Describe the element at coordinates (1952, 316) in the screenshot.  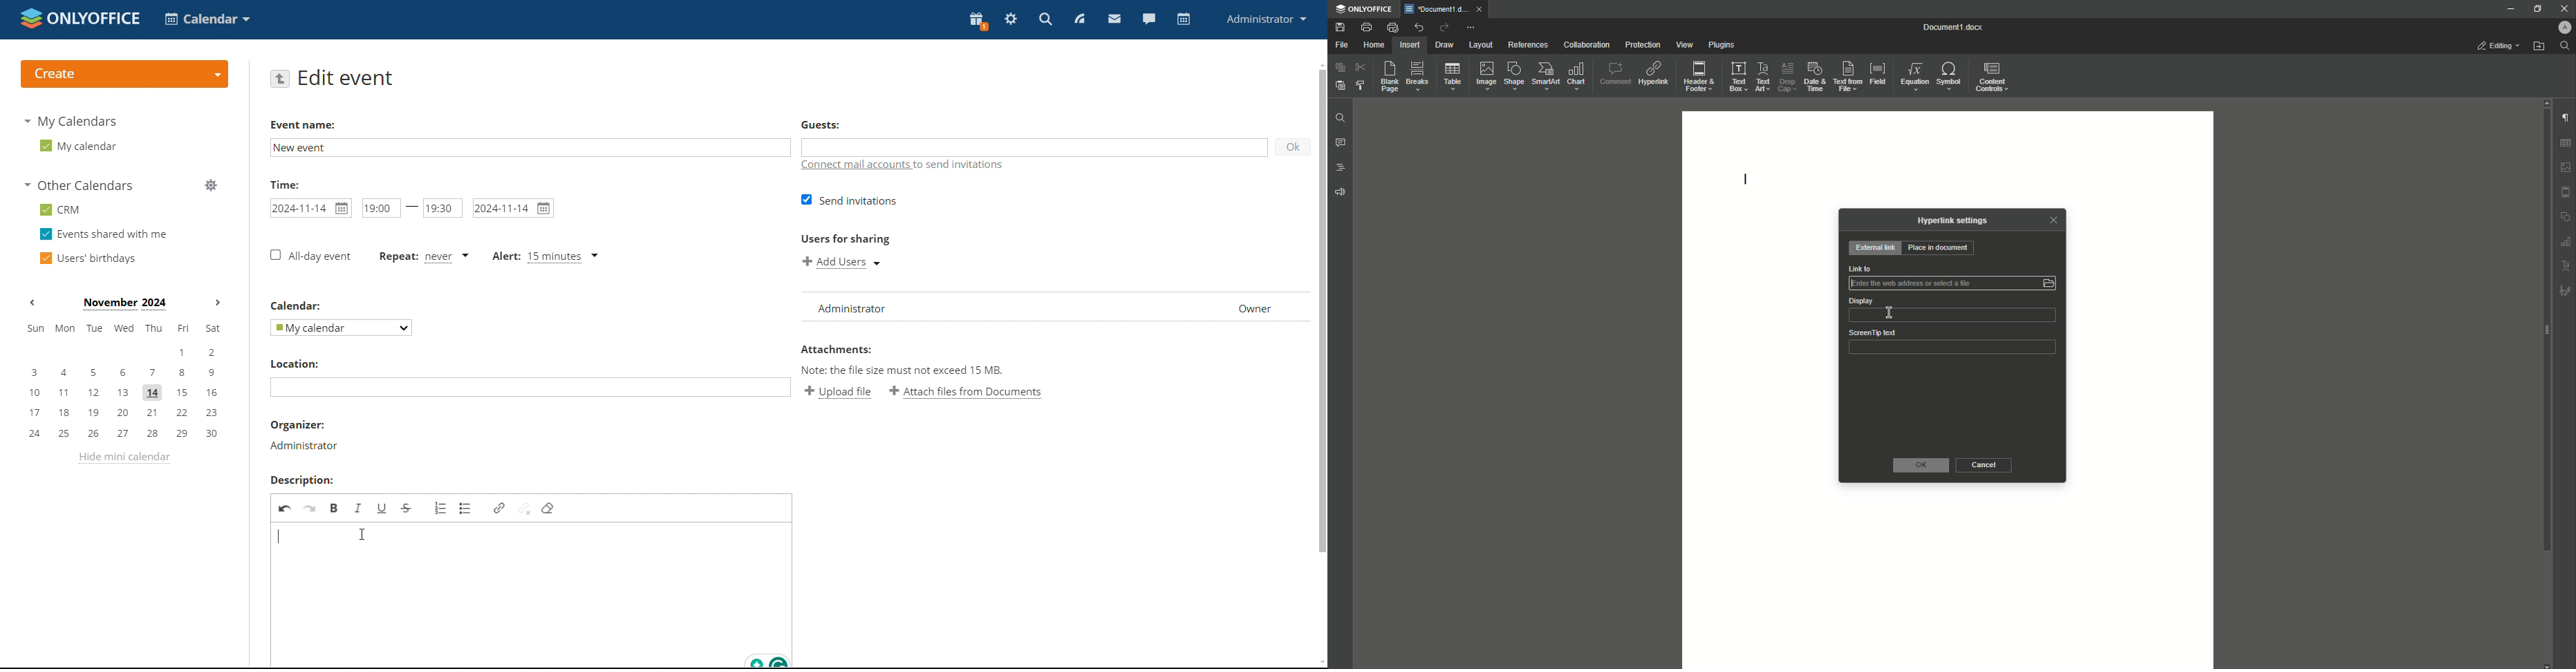
I see `Display` at that location.